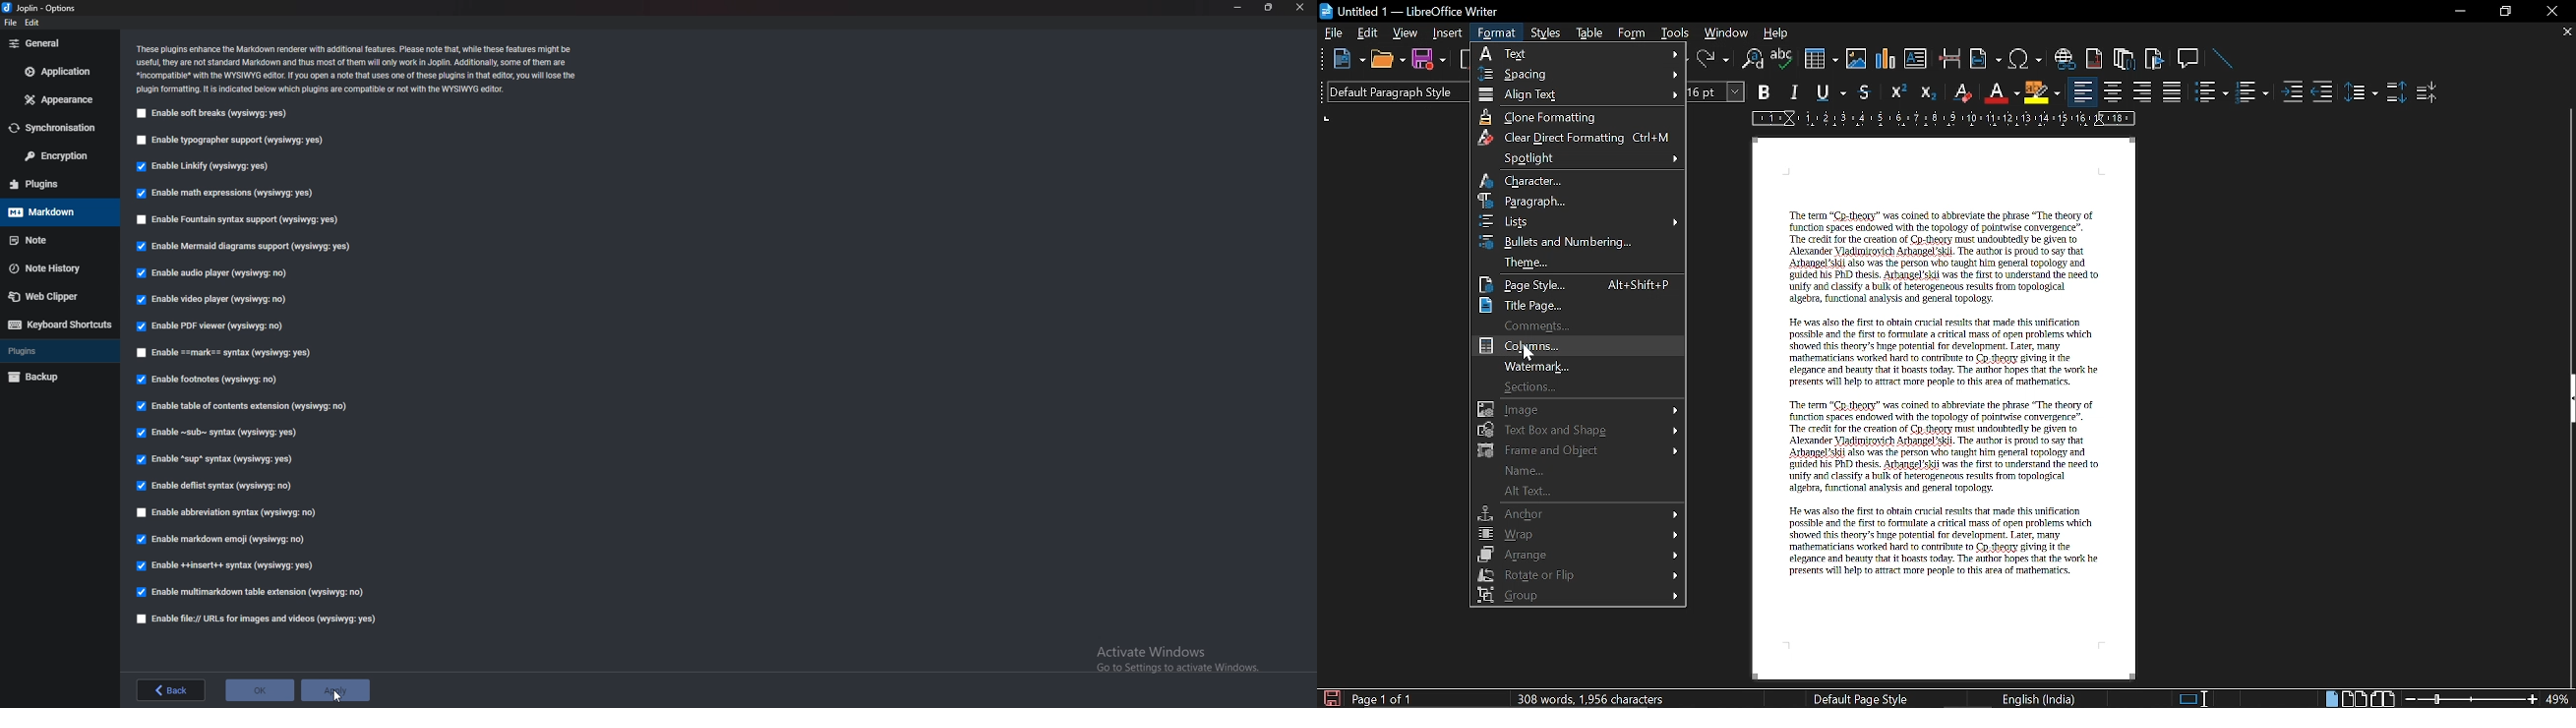 This screenshot has width=2576, height=728. Describe the element at coordinates (258, 620) in the screenshot. I see `Enable file urls for images and videos` at that location.